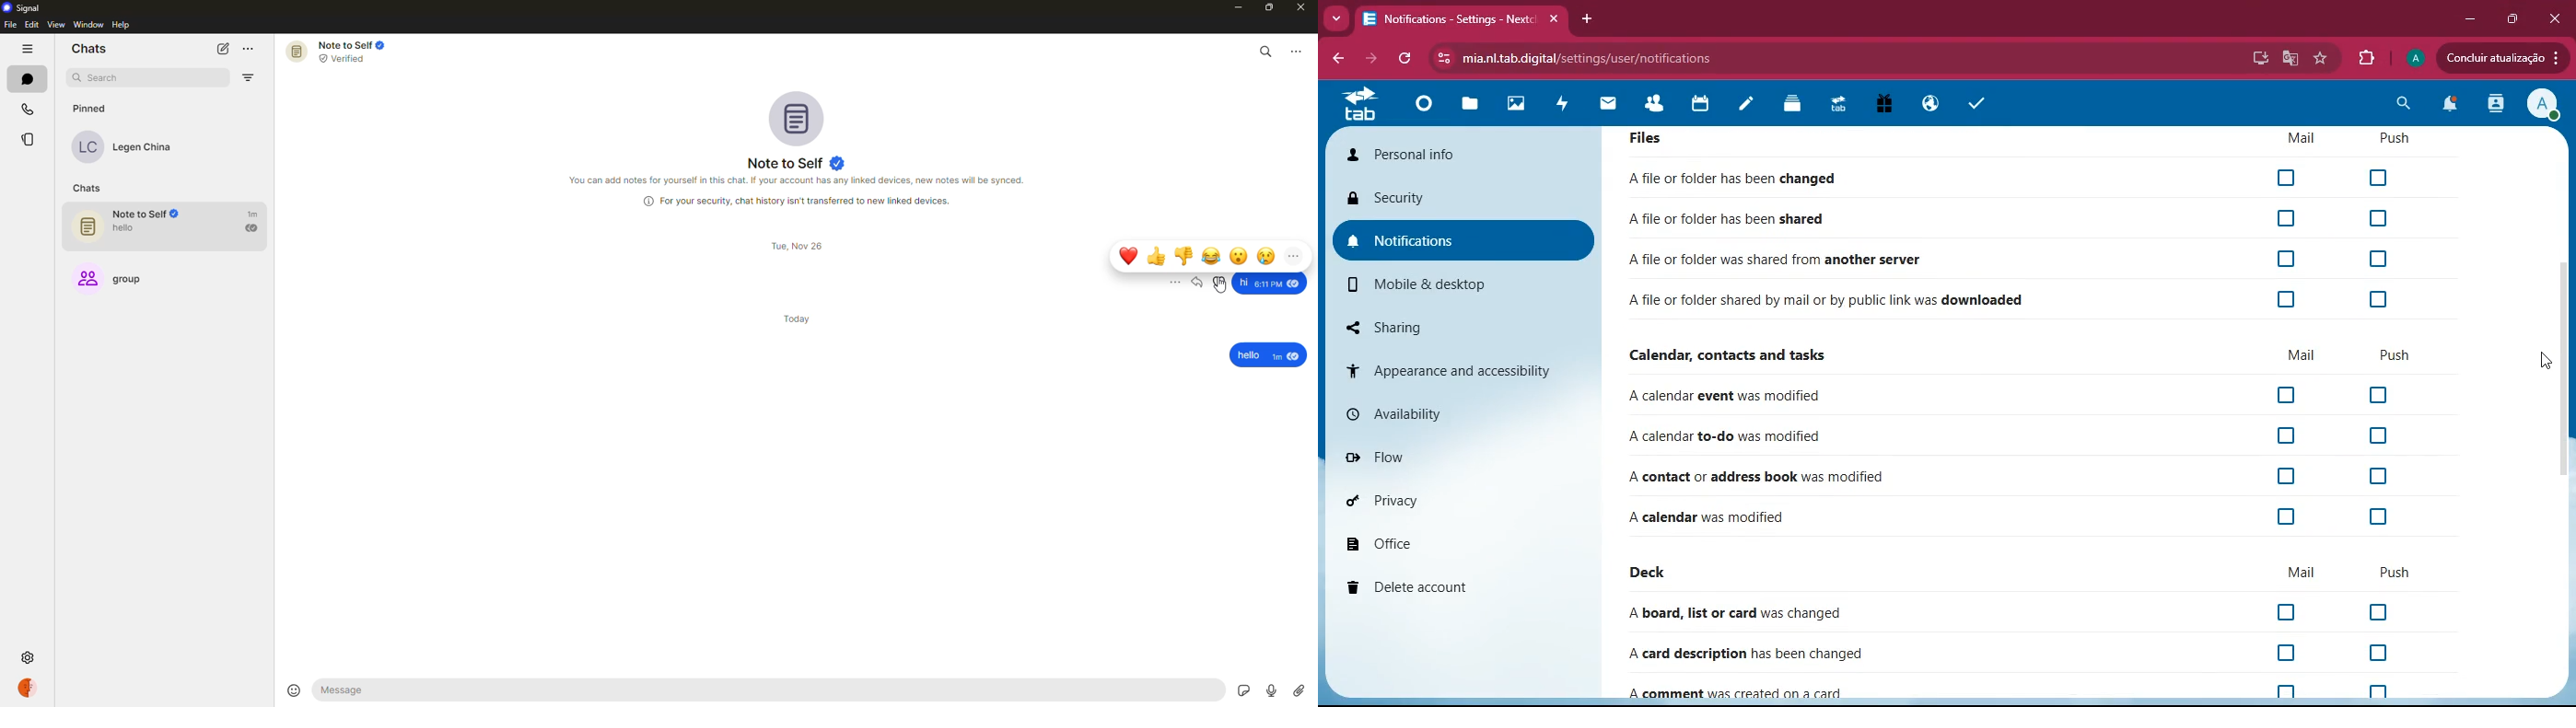 This screenshot has width=2576, height=728. What do you see at coordinates (1158, 256) in the screenshot?
I see `up` at bounding box center [1158, 256].